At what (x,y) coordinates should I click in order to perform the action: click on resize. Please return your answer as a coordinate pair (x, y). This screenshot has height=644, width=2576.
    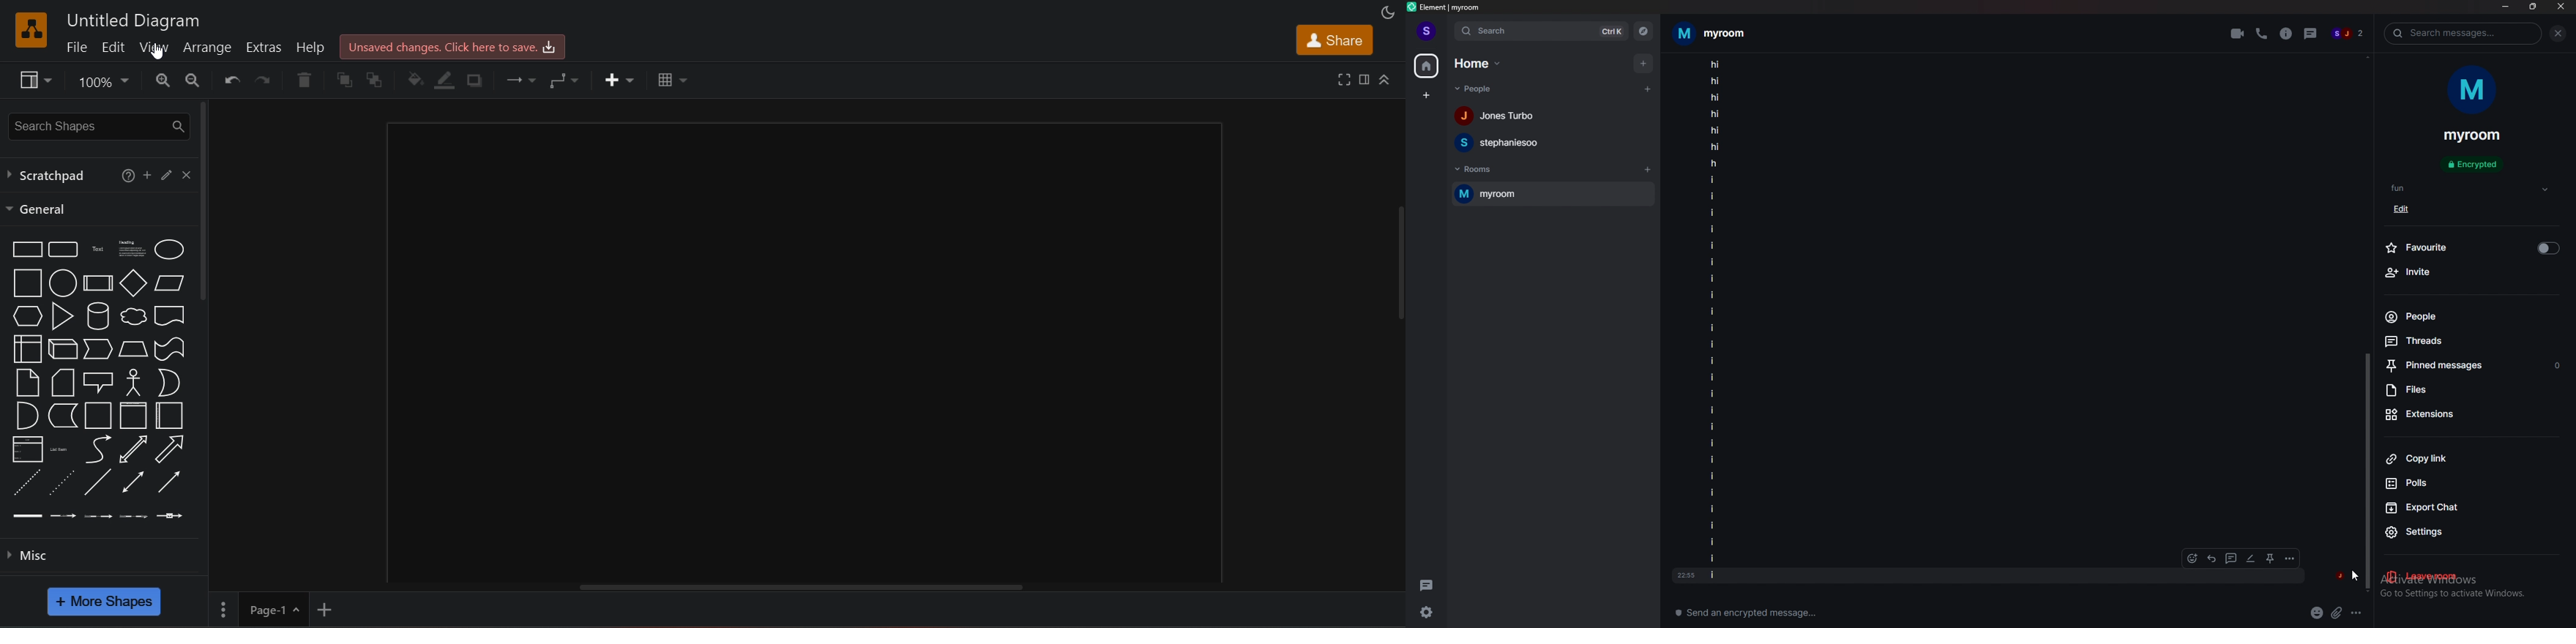
    Looking at the image, I should click on (2533, 6).